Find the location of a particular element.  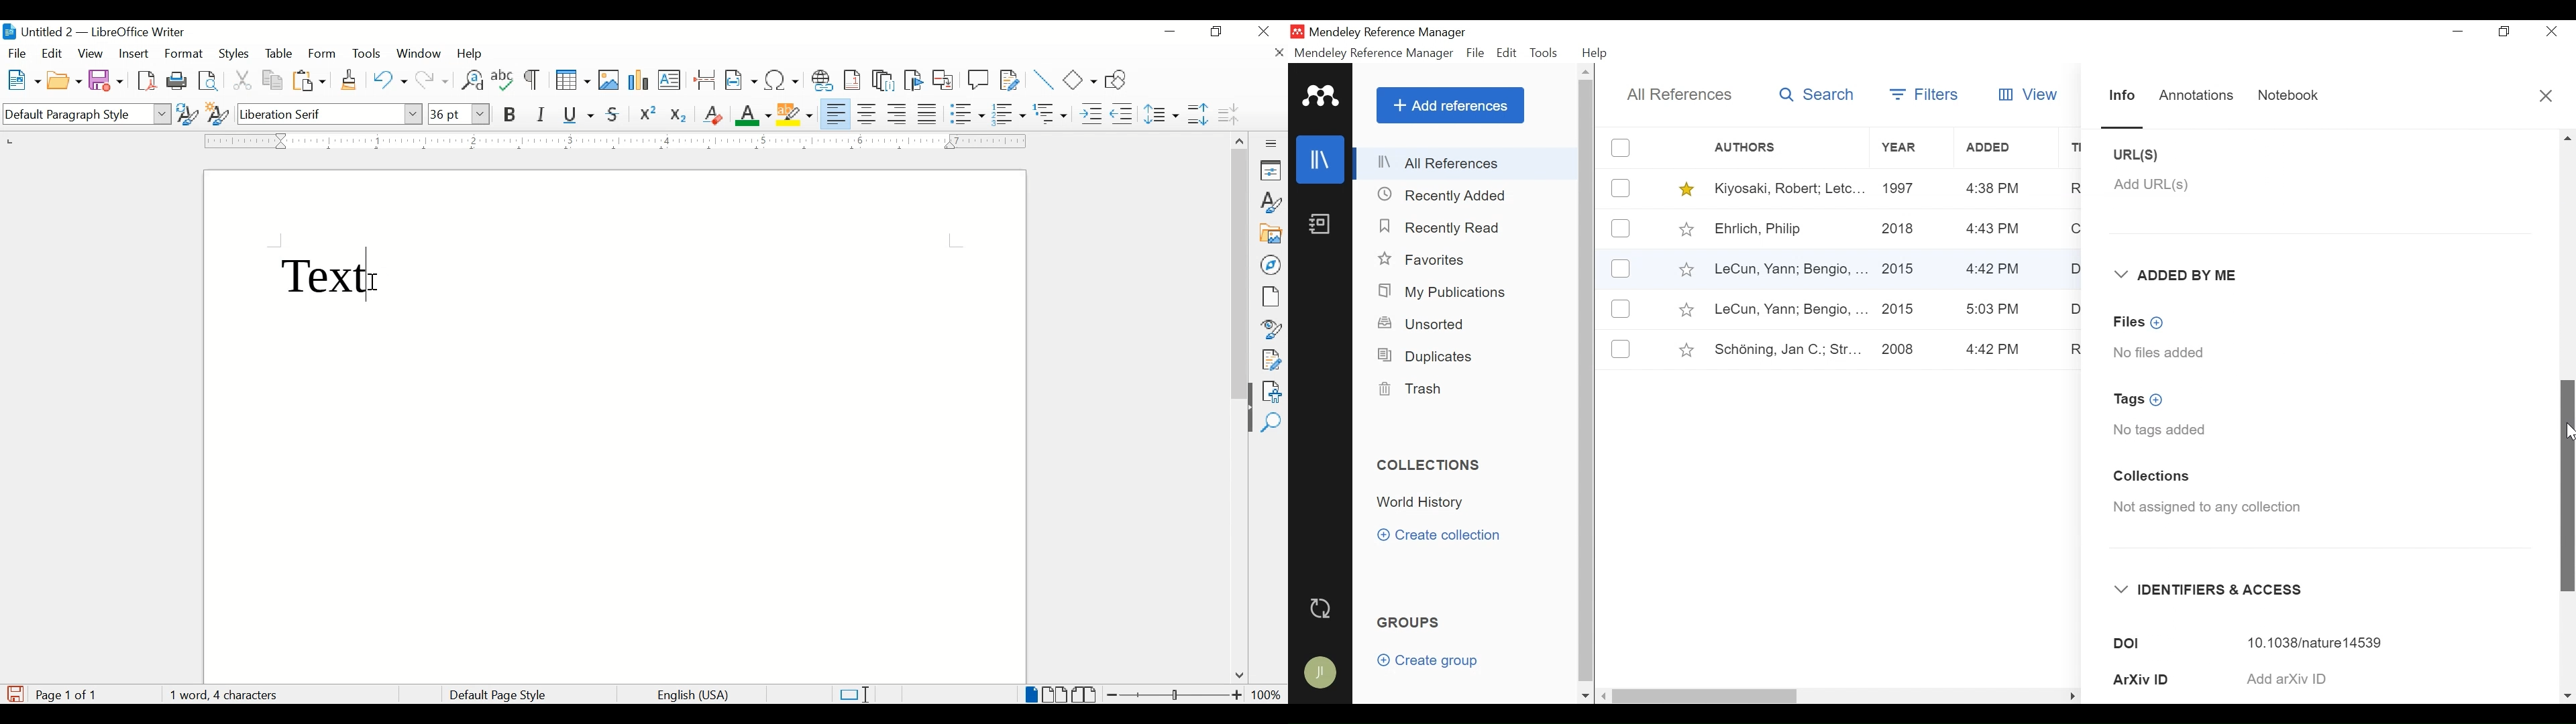

(un)select is located at coordinates (1621, 147).